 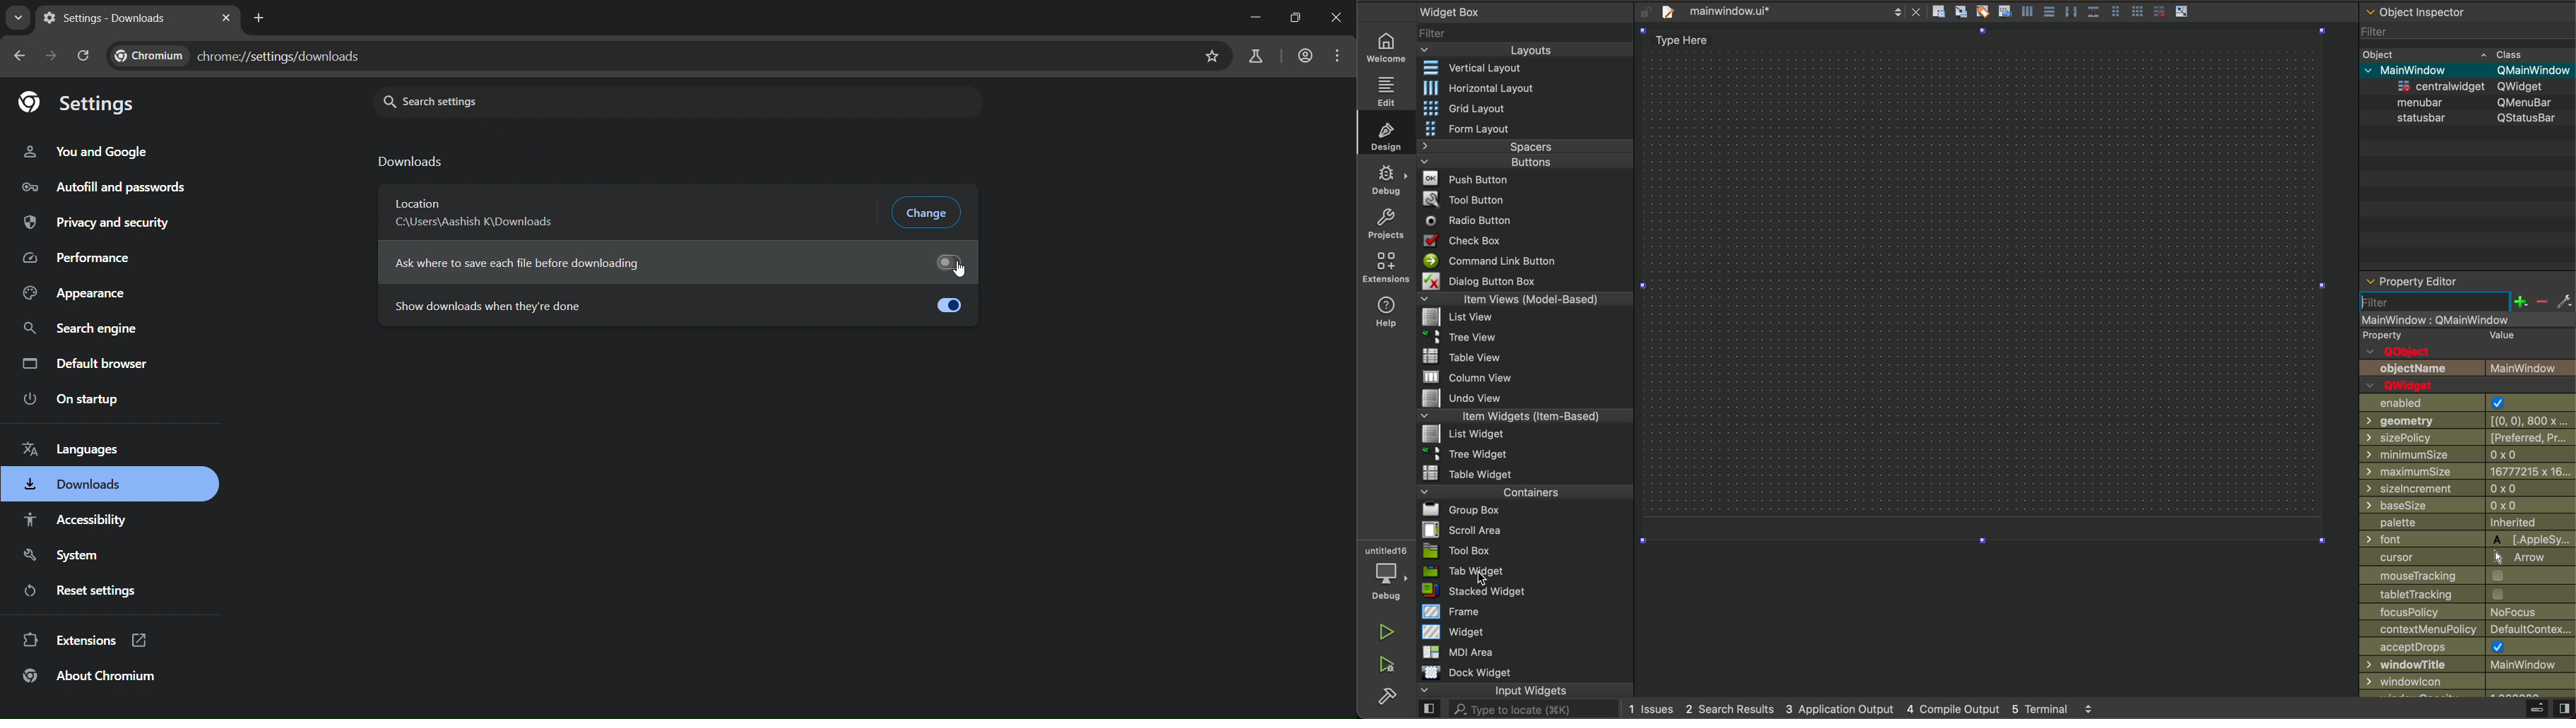 What do you see at coordinates (1457, 399) in the screenshot?
I see `Undo View` at bounding box center [1457, 399].